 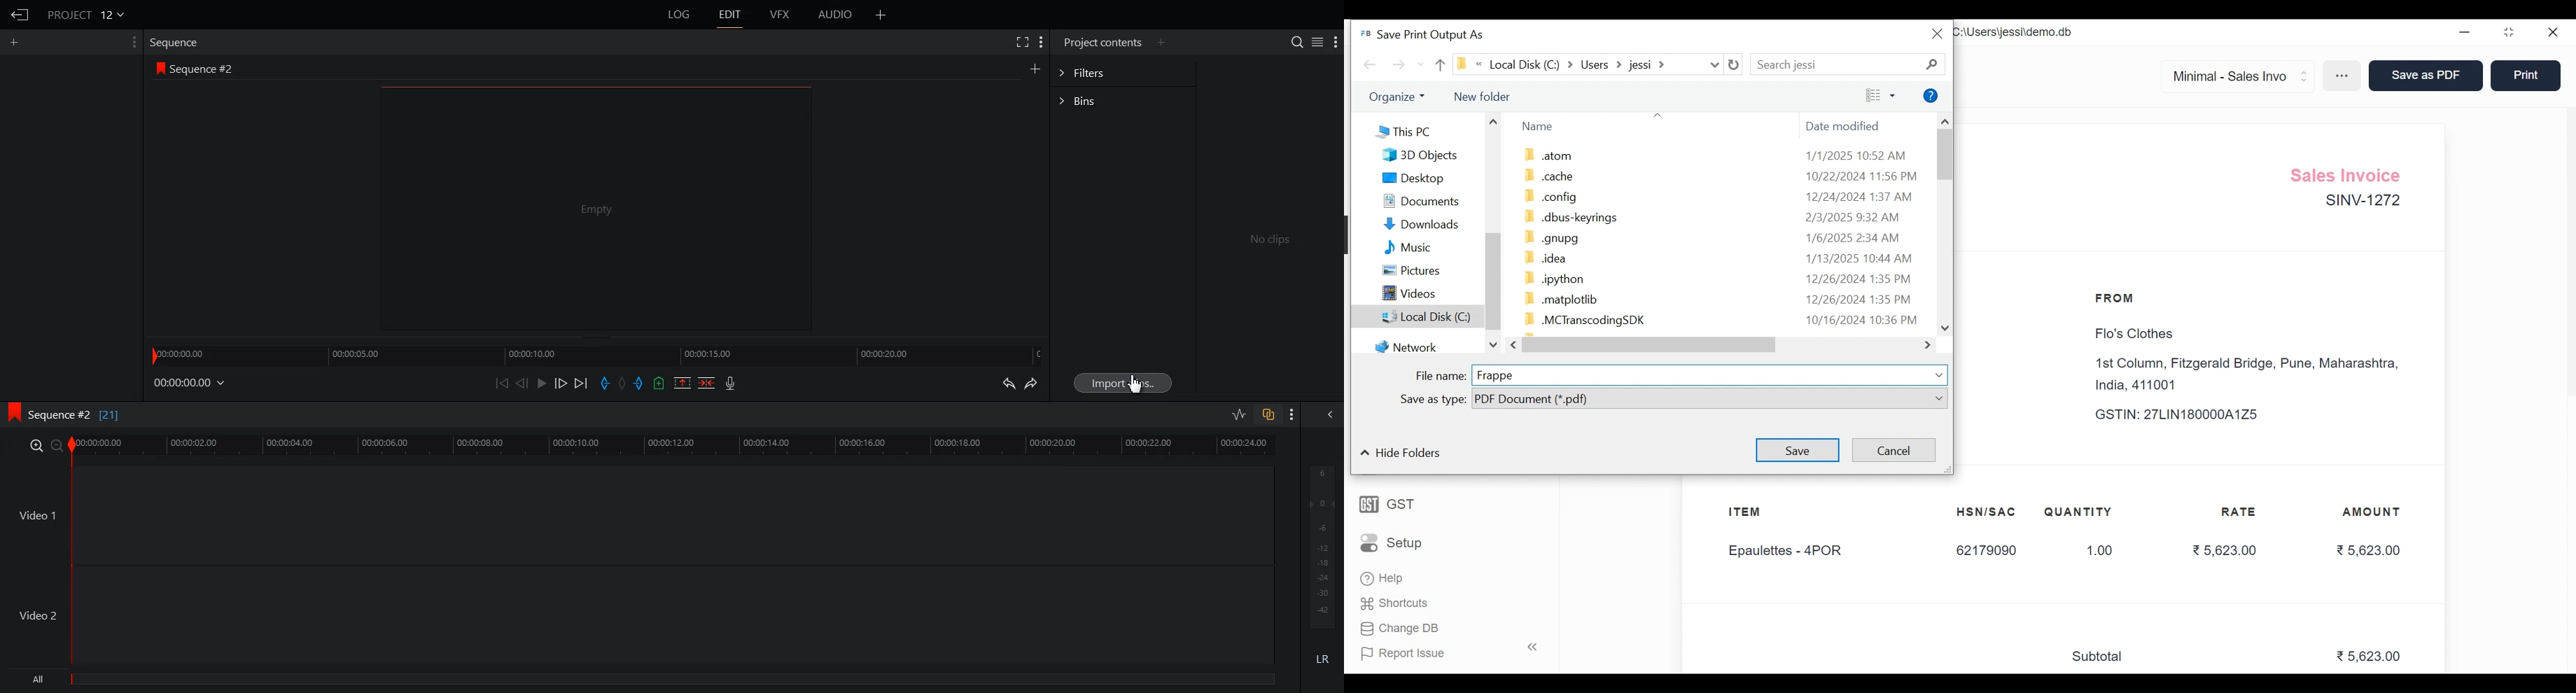 What do you see at coordinates (1426, 33) in the screenshot?
I see `Save Print Output As` at bounding box center [1426, 33].